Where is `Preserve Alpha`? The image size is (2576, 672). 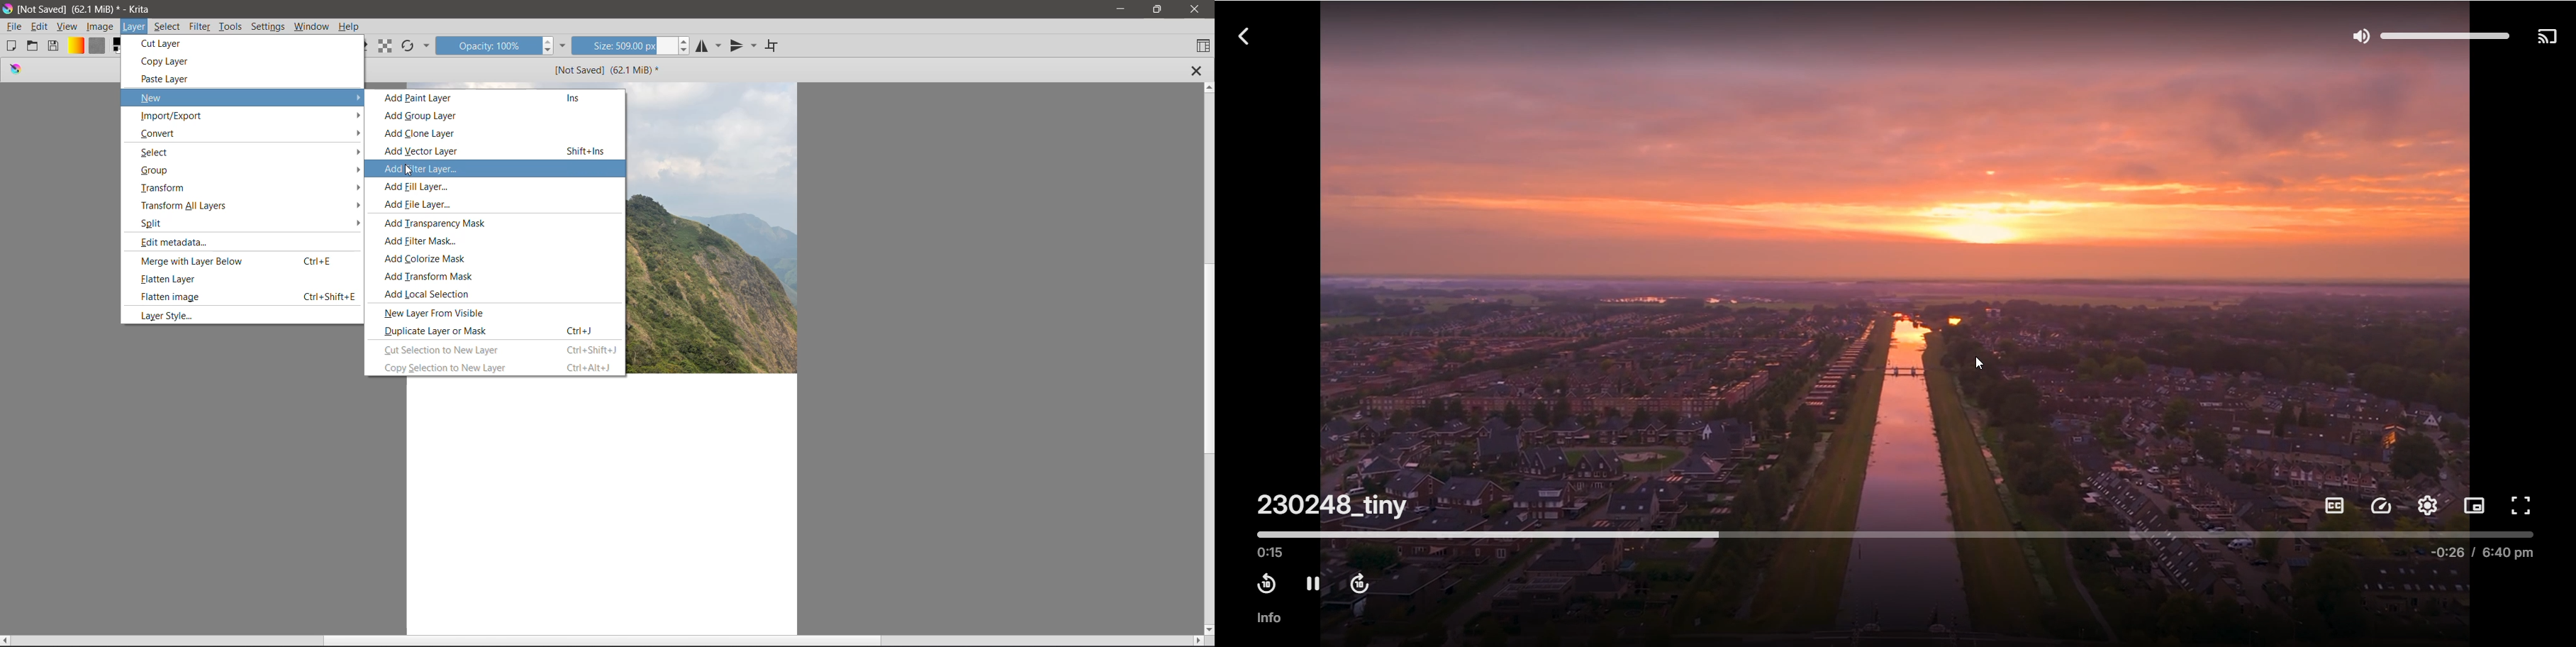
Preserve Alpha is located at coordinates (385, 46).